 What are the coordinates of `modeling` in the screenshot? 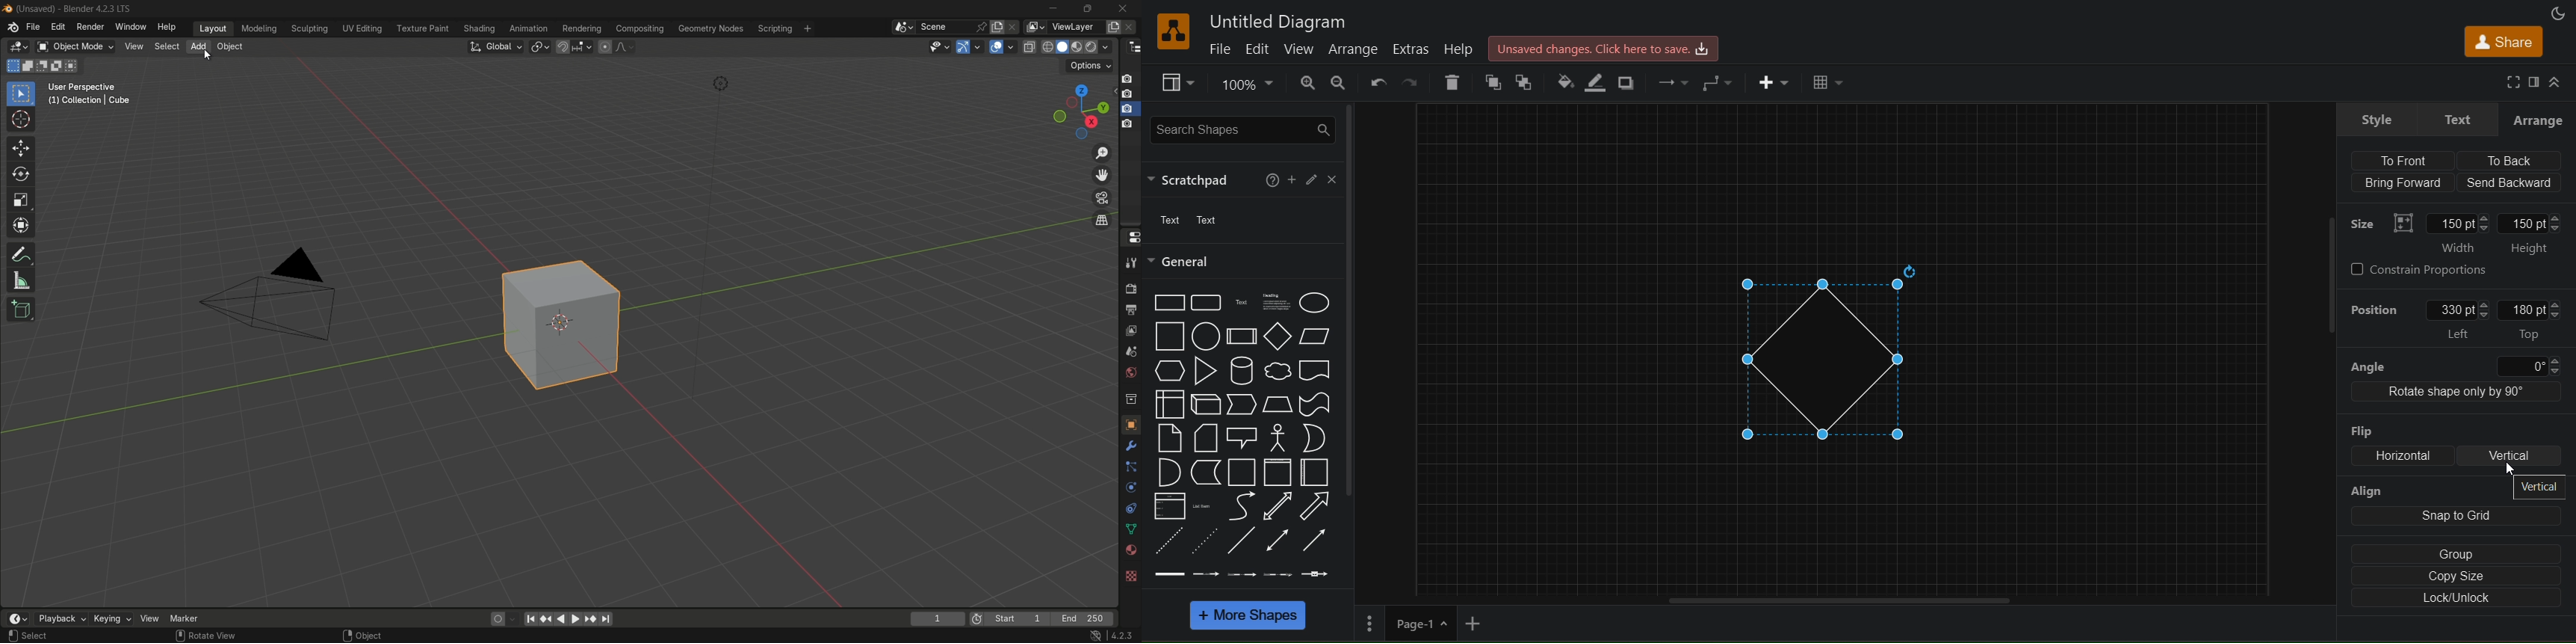 It's located at (259, 29).